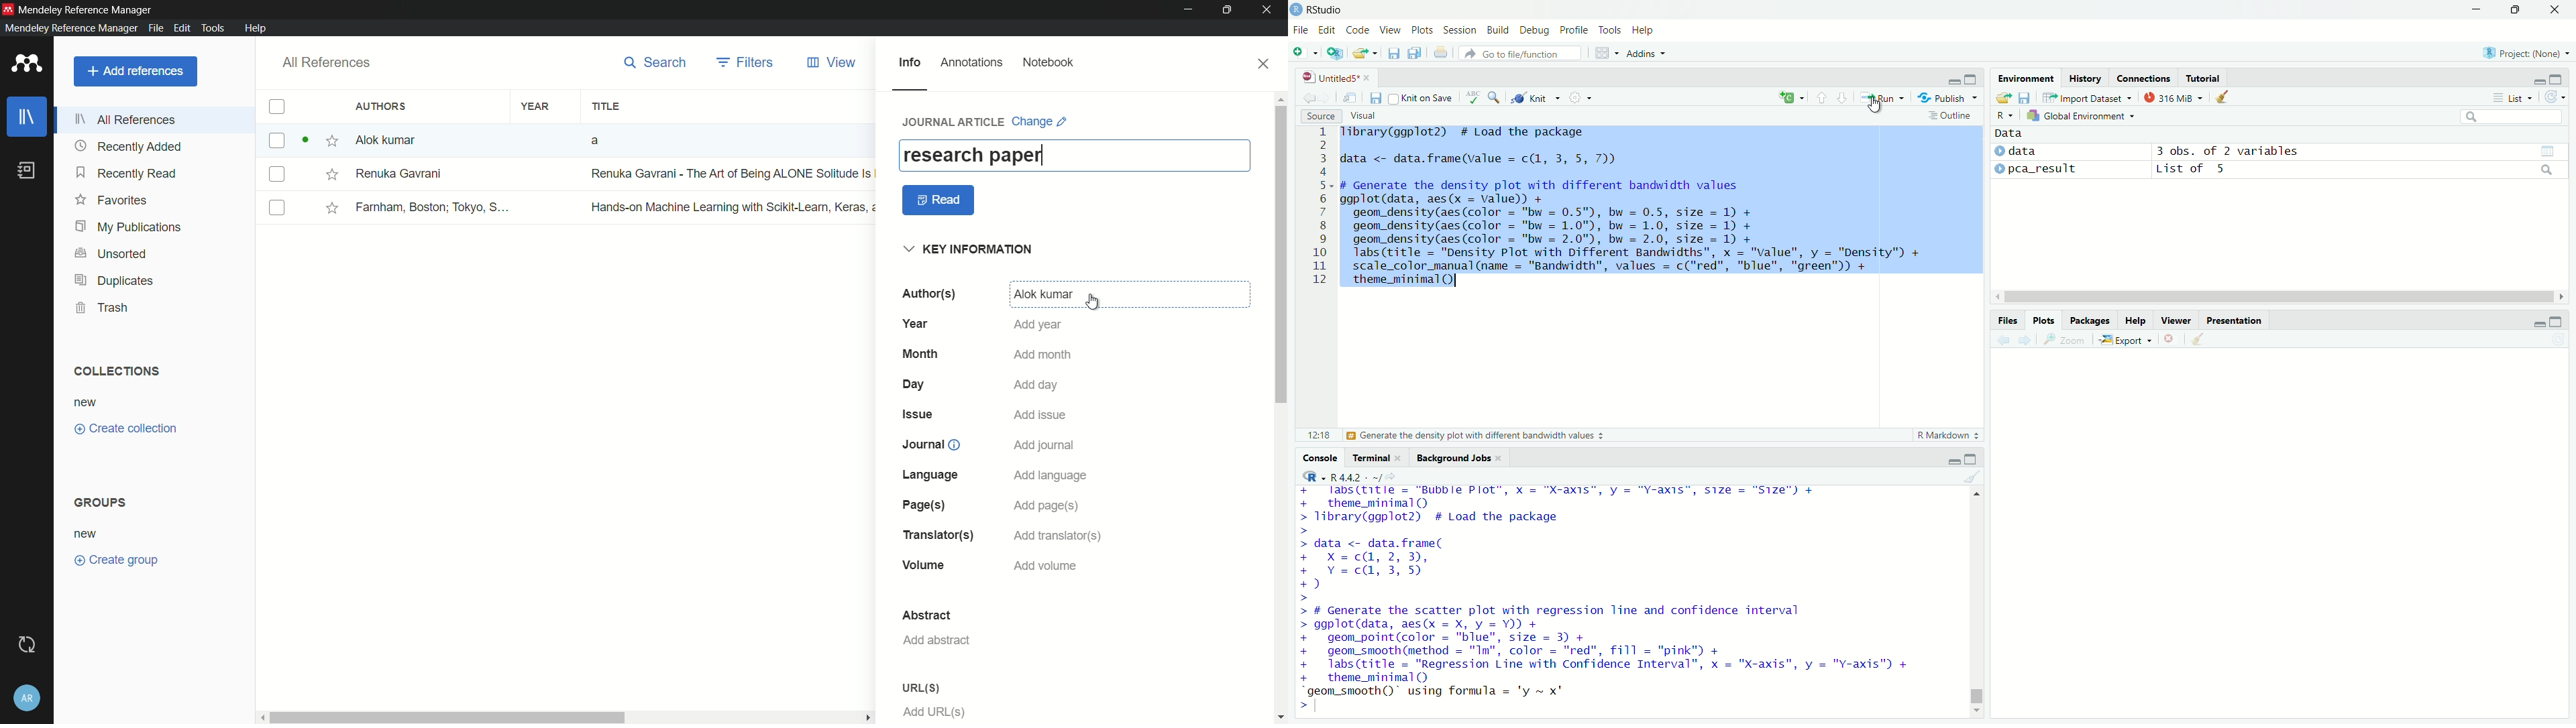  I want to click on search, so click(2548, 170).